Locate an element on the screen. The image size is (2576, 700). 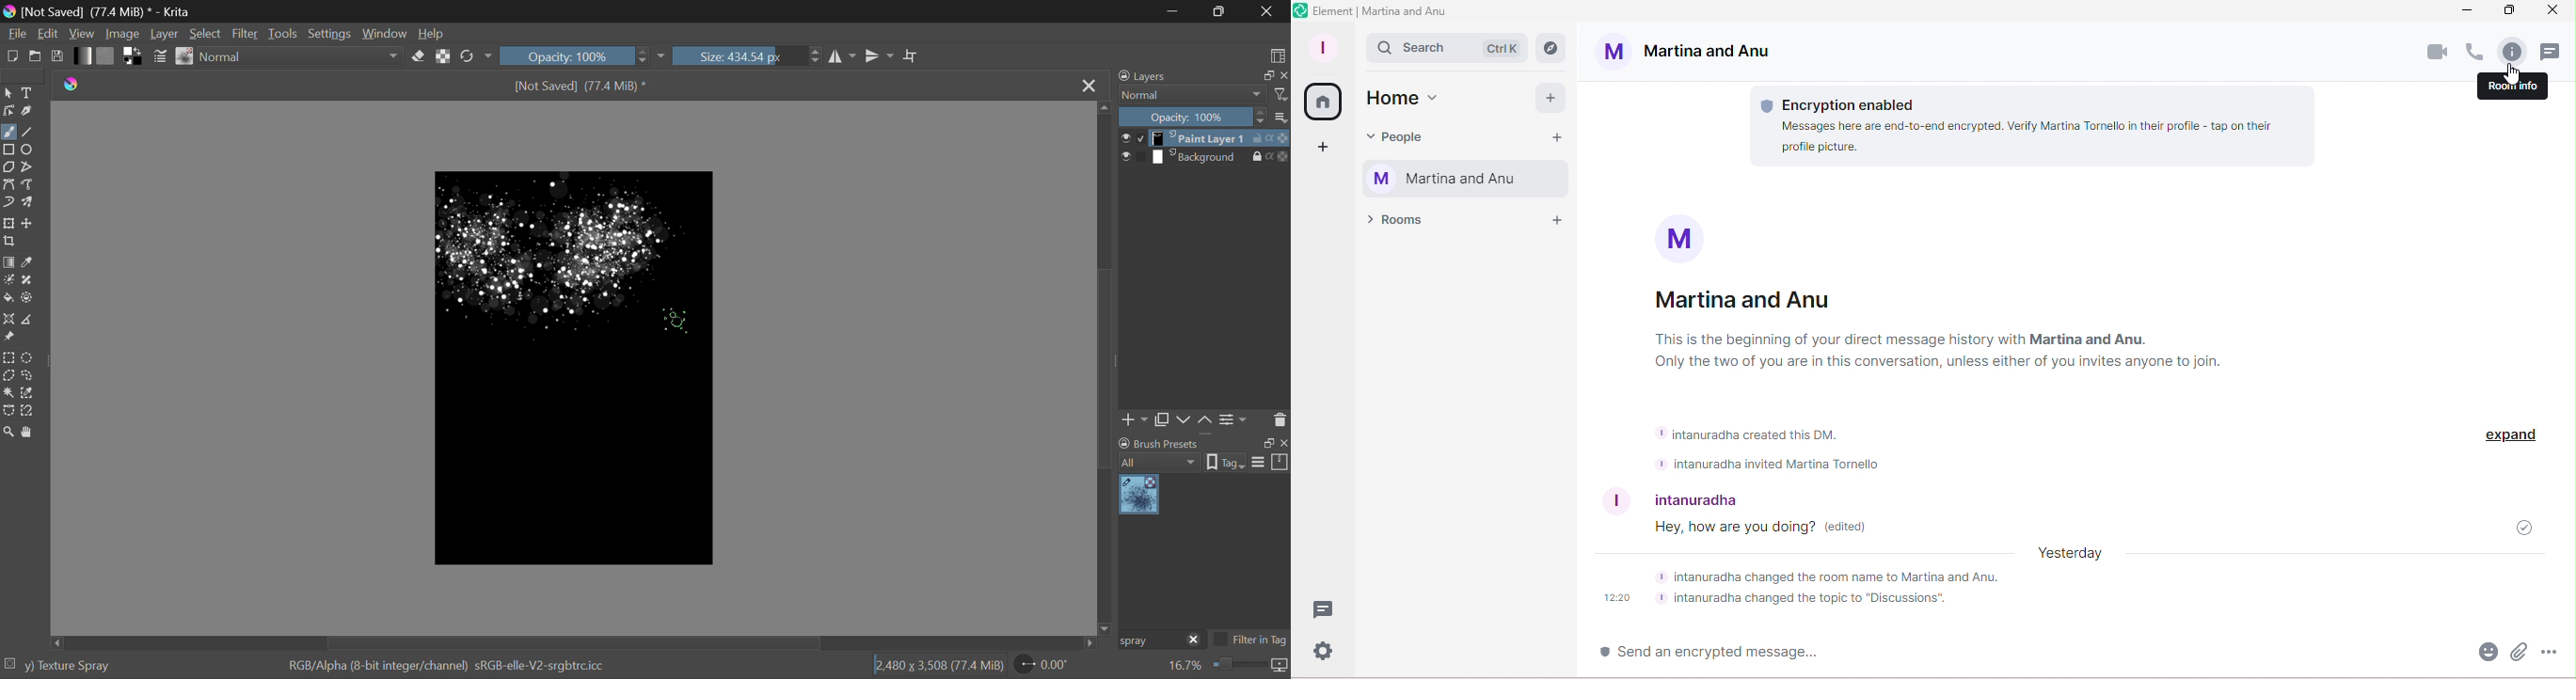
Message sent is located at coordinates (2519, 525).